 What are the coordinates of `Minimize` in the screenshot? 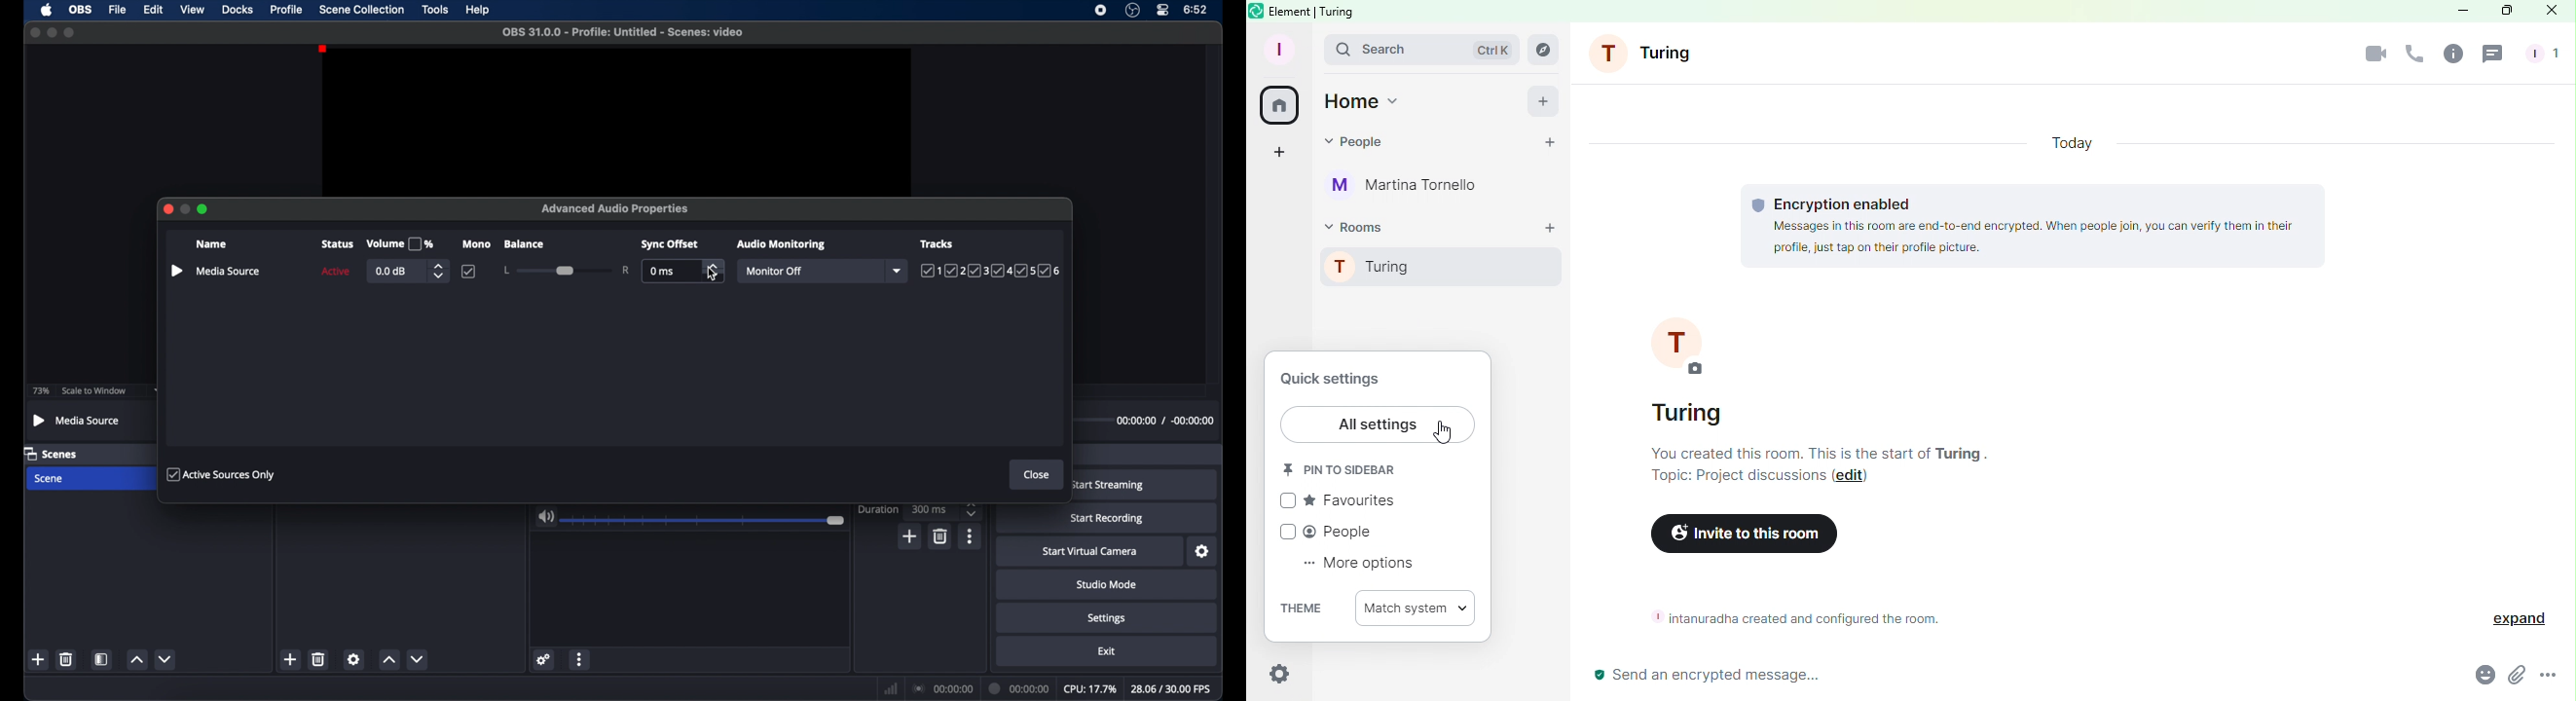 It's located at (2460, 10).